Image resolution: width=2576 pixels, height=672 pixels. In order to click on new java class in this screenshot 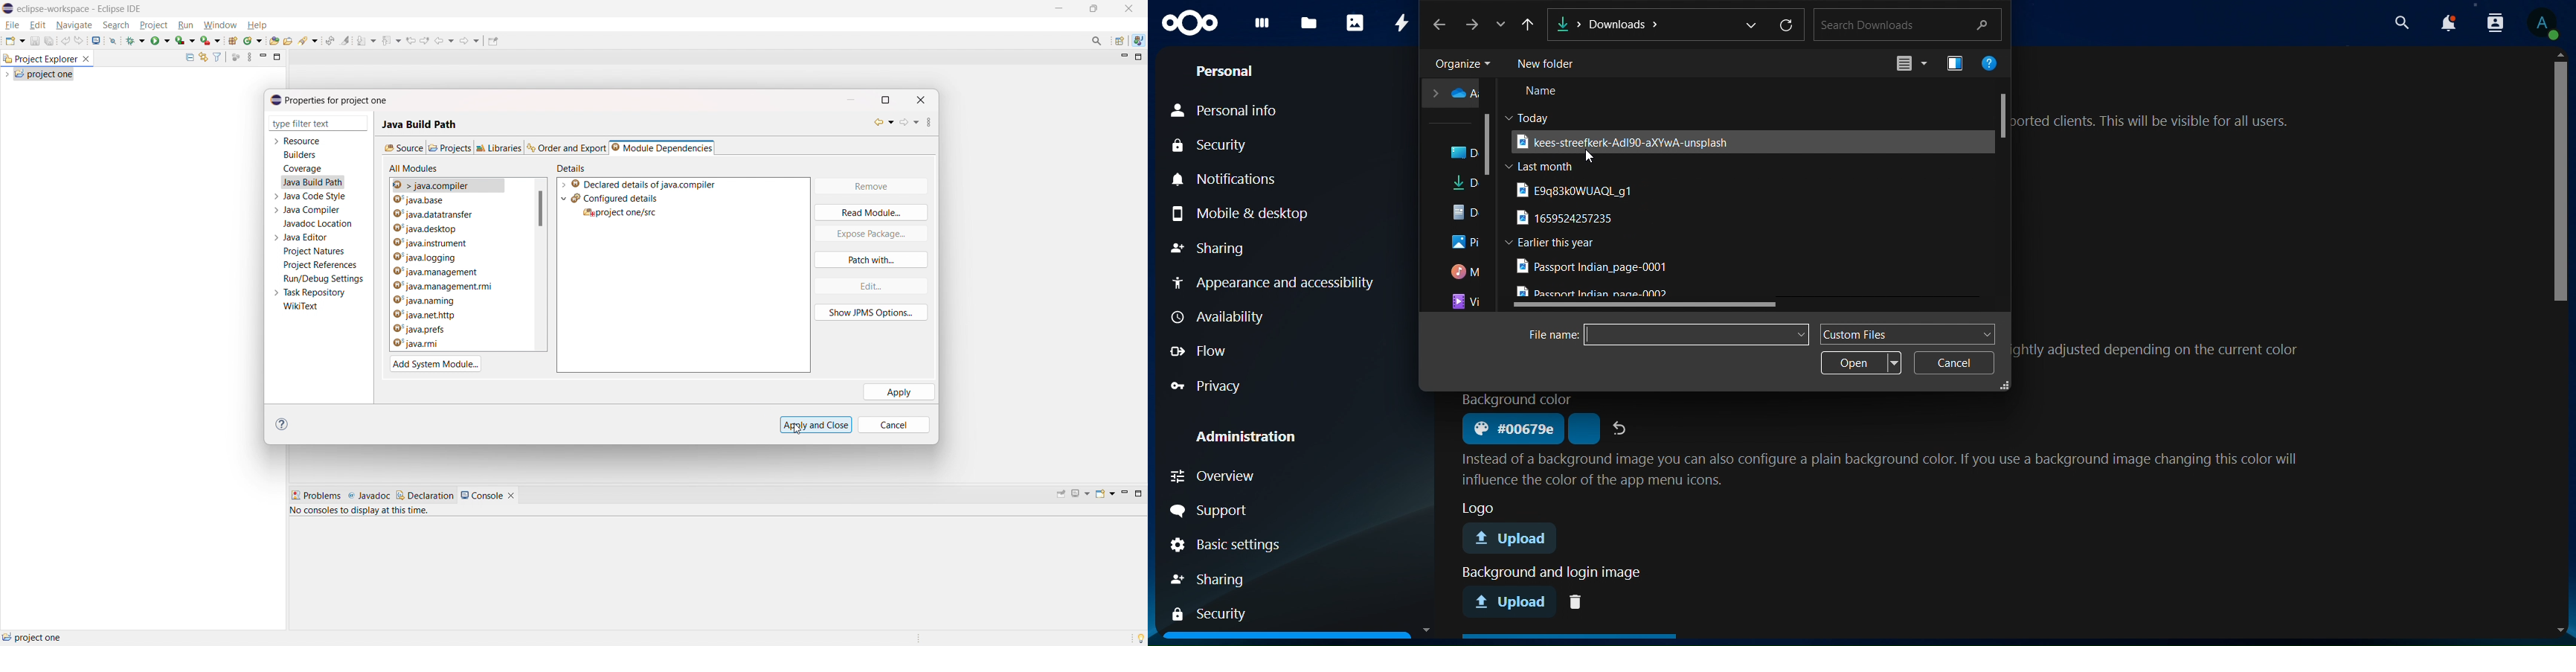, I will do `click(253, 41)`.